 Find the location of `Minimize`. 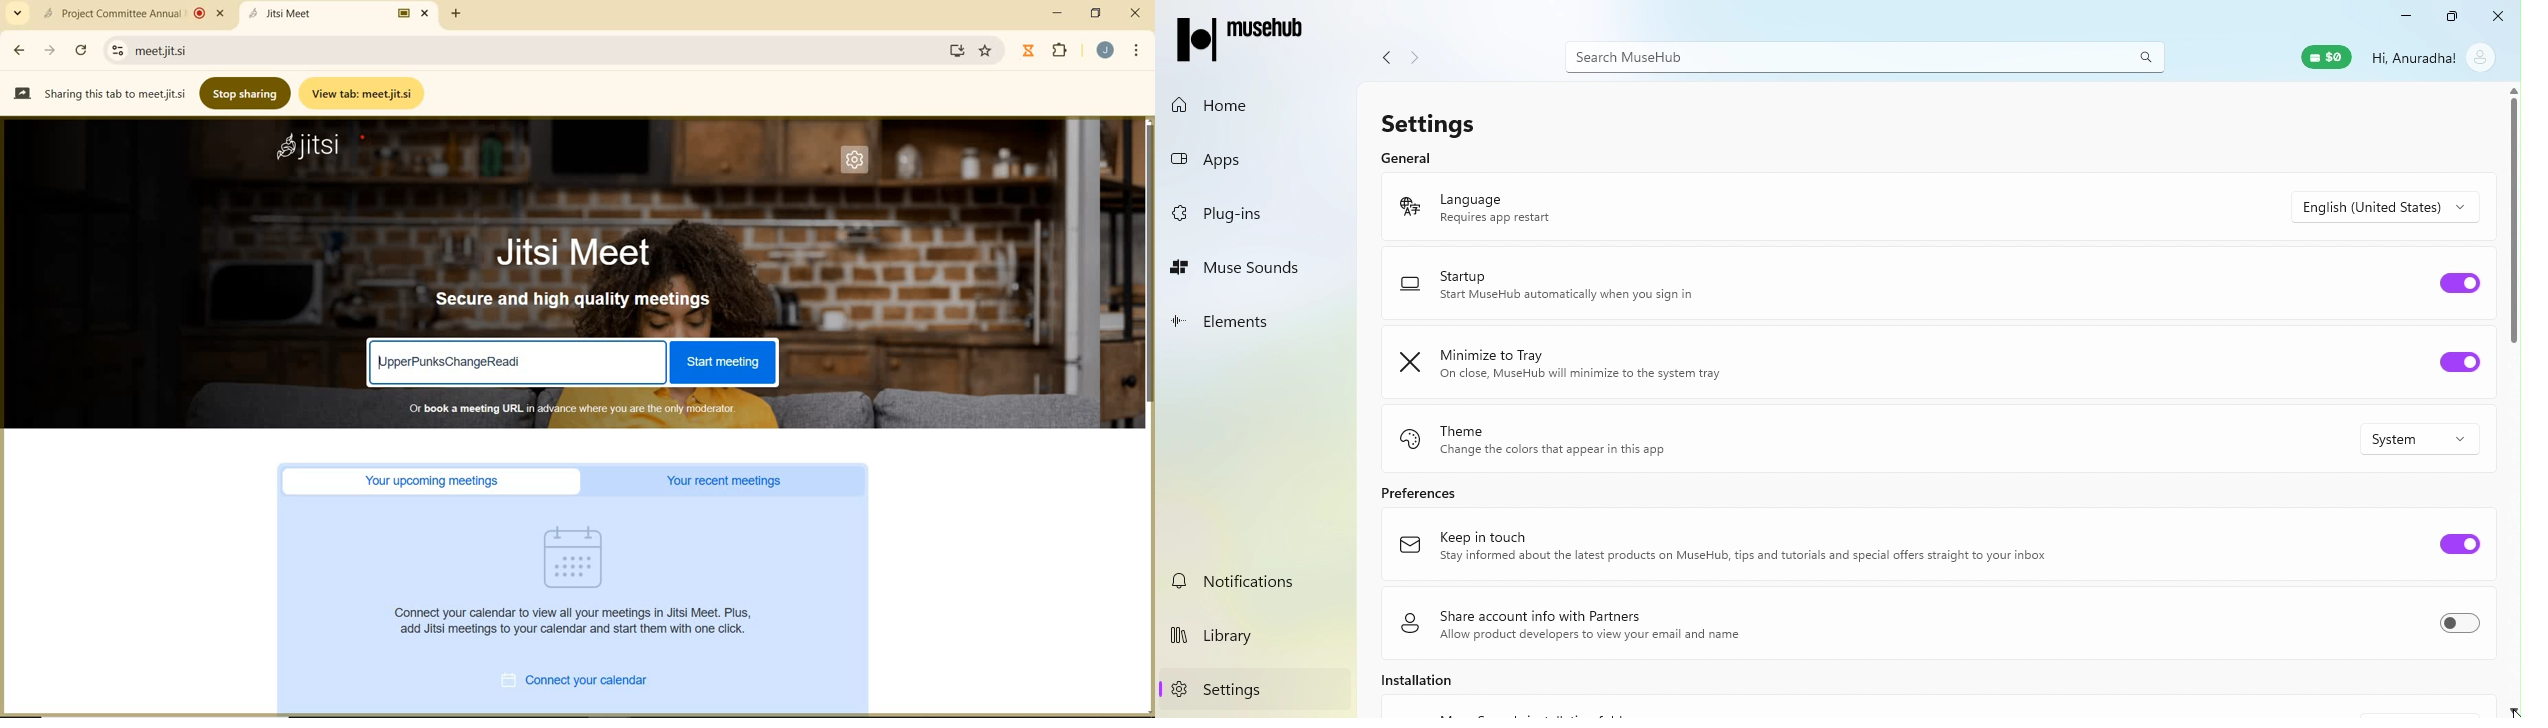

Minimize is located at coordinates (2405, 16).